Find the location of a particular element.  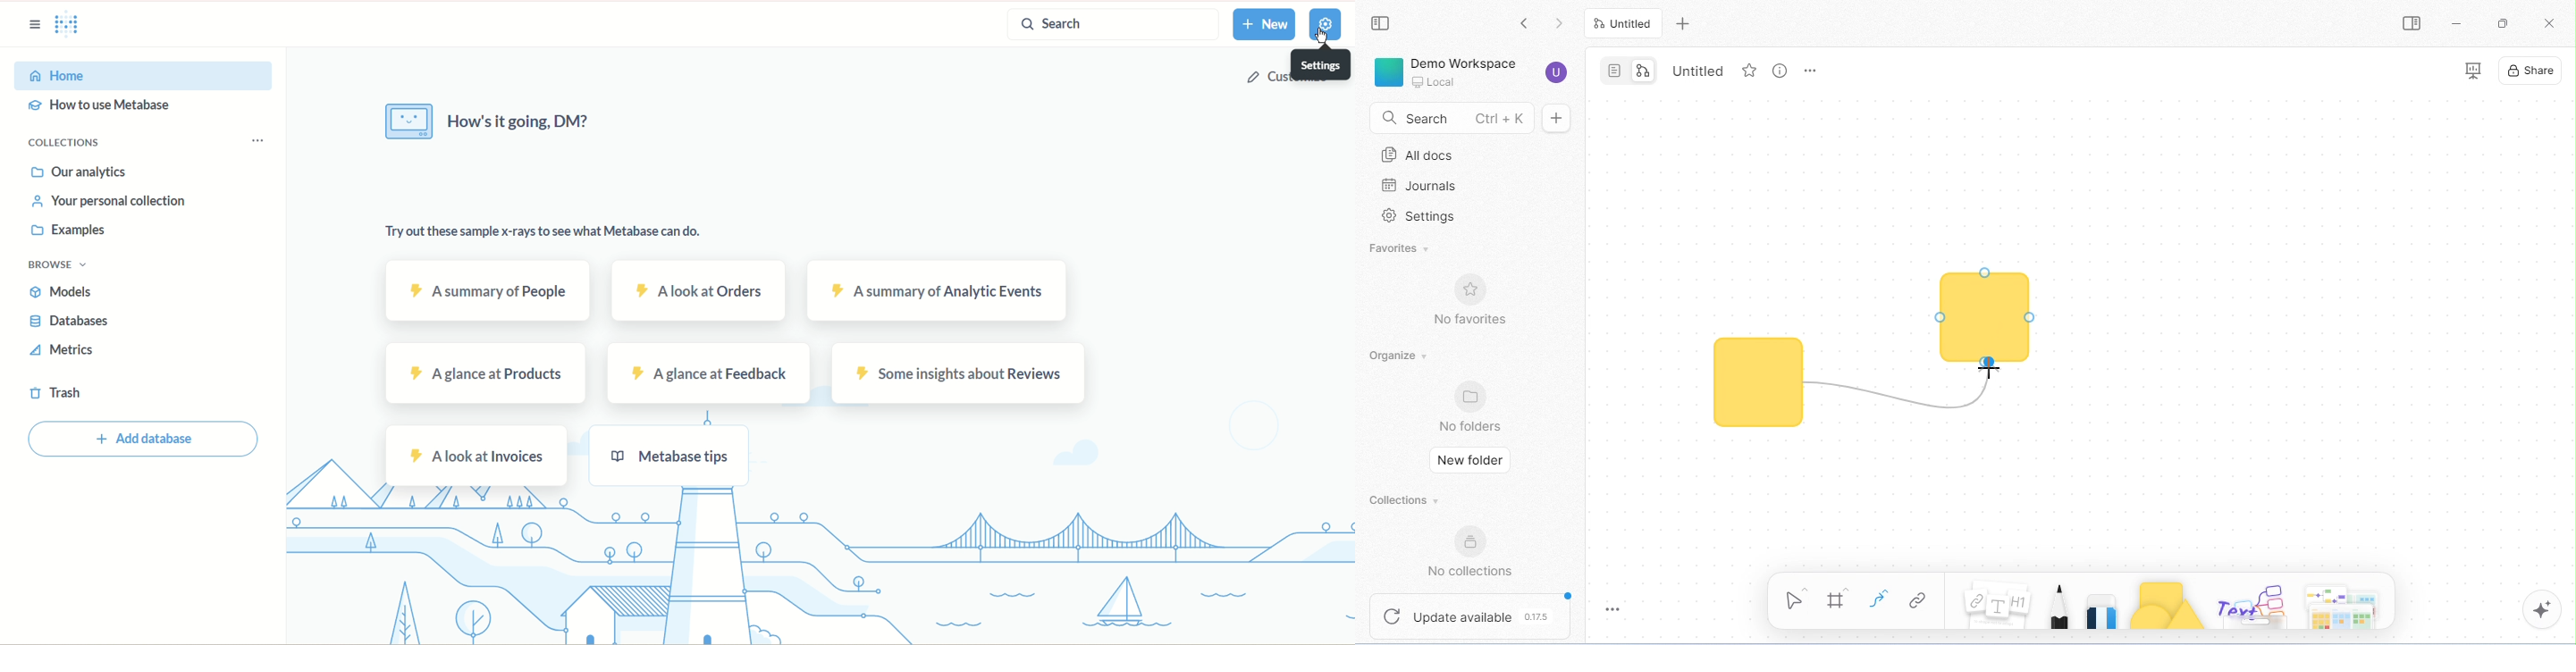

cursor is located at coordinates (1990, 371).